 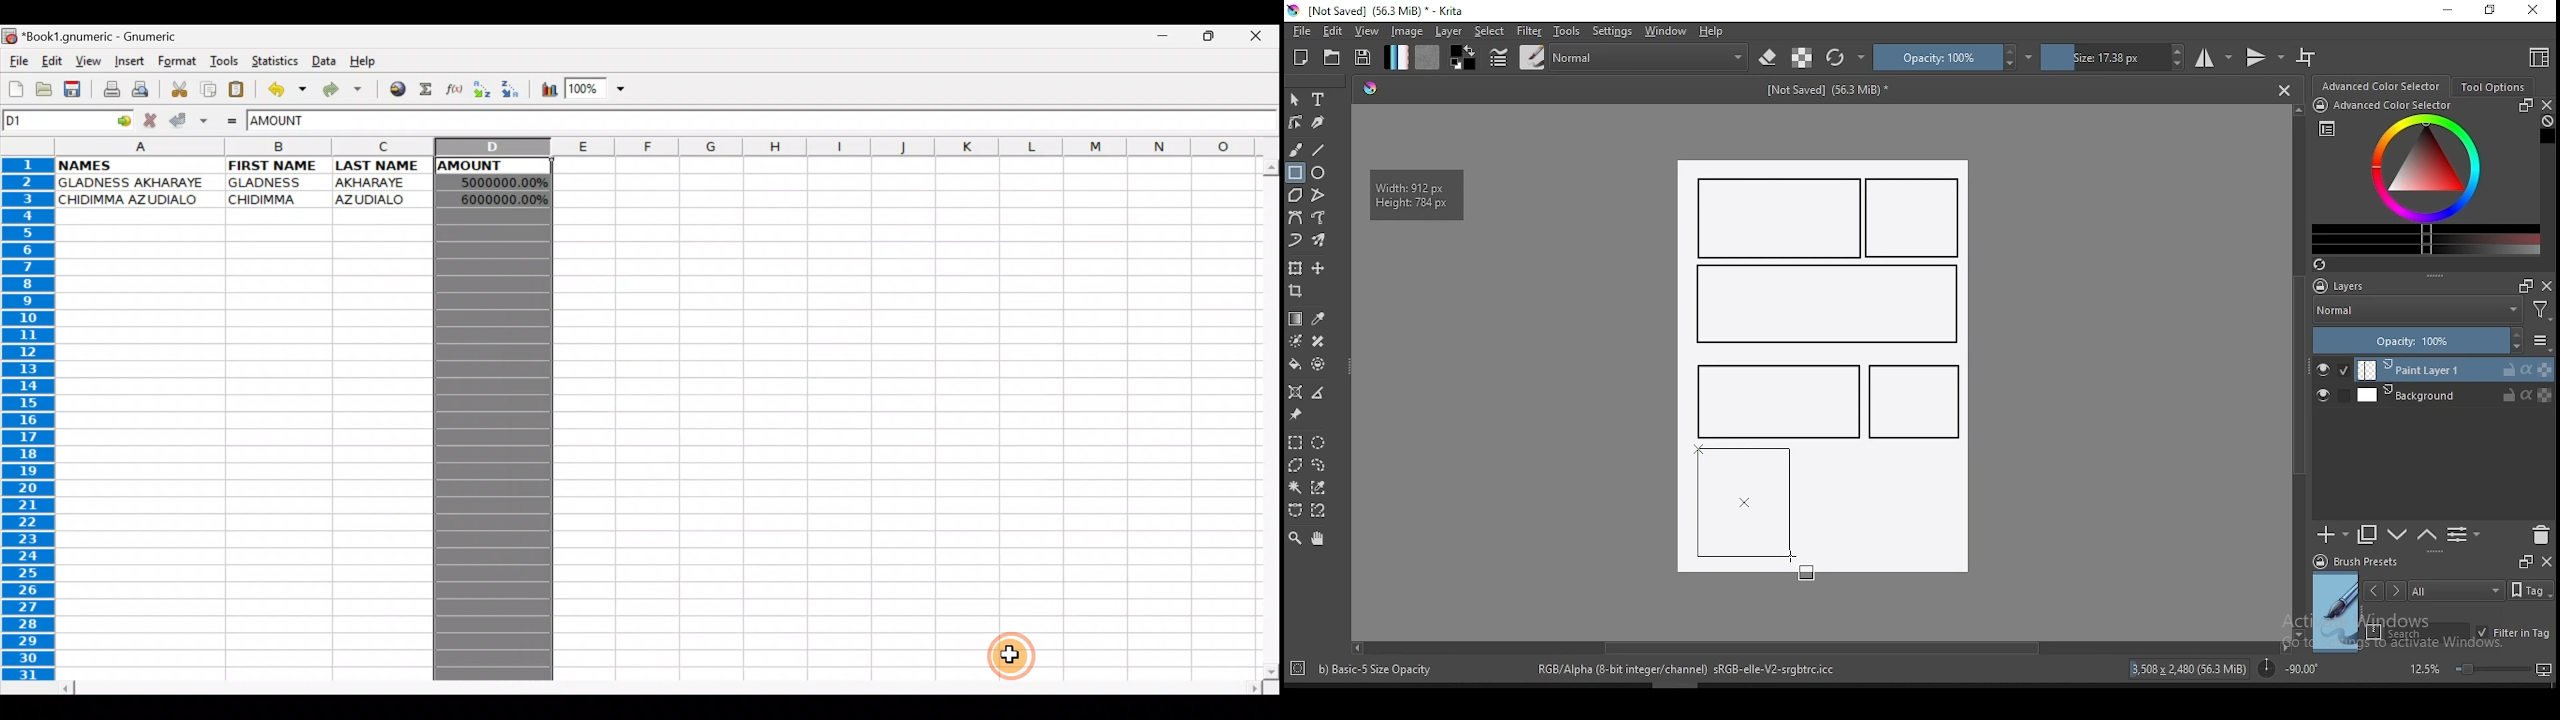 What do you see at coordinates (2265, 55) in the screenshot?
I see `` at bounding box center [2265, 55].